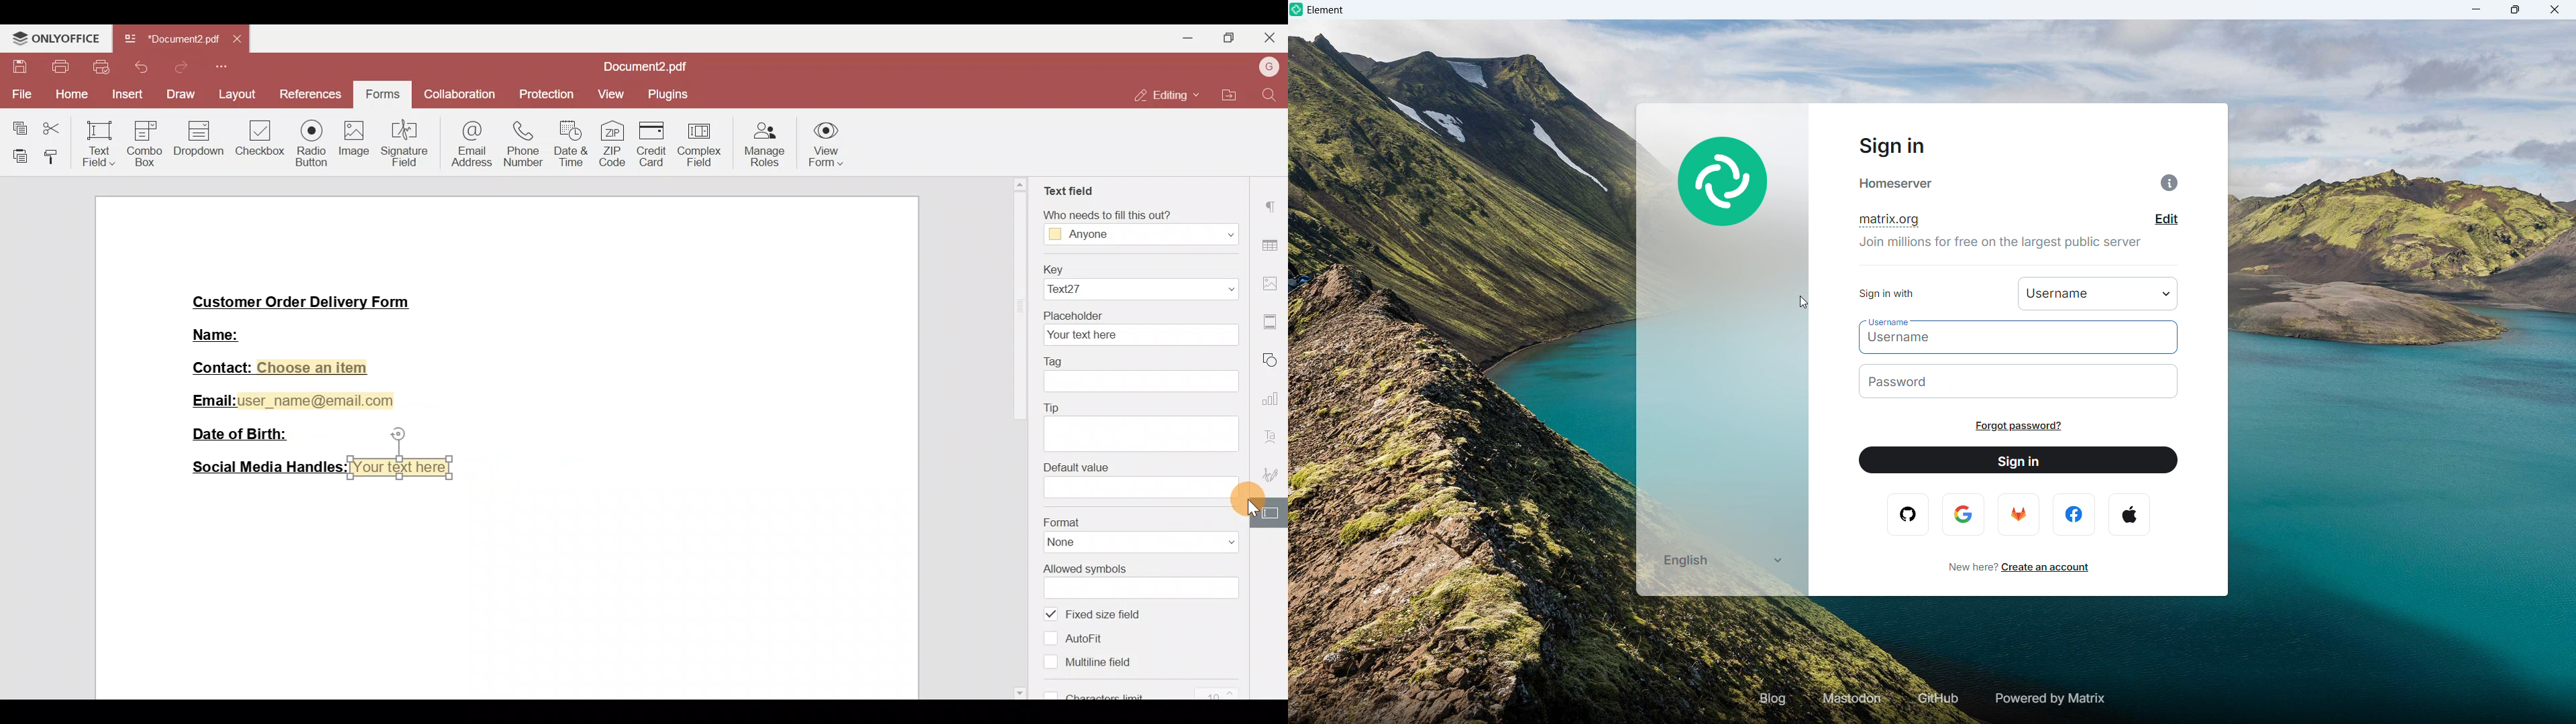 The image size is (2576, 728). What do you see at coordinates (309, 93) in the screenshot?
I see `References` at bounding box center [309, 93].